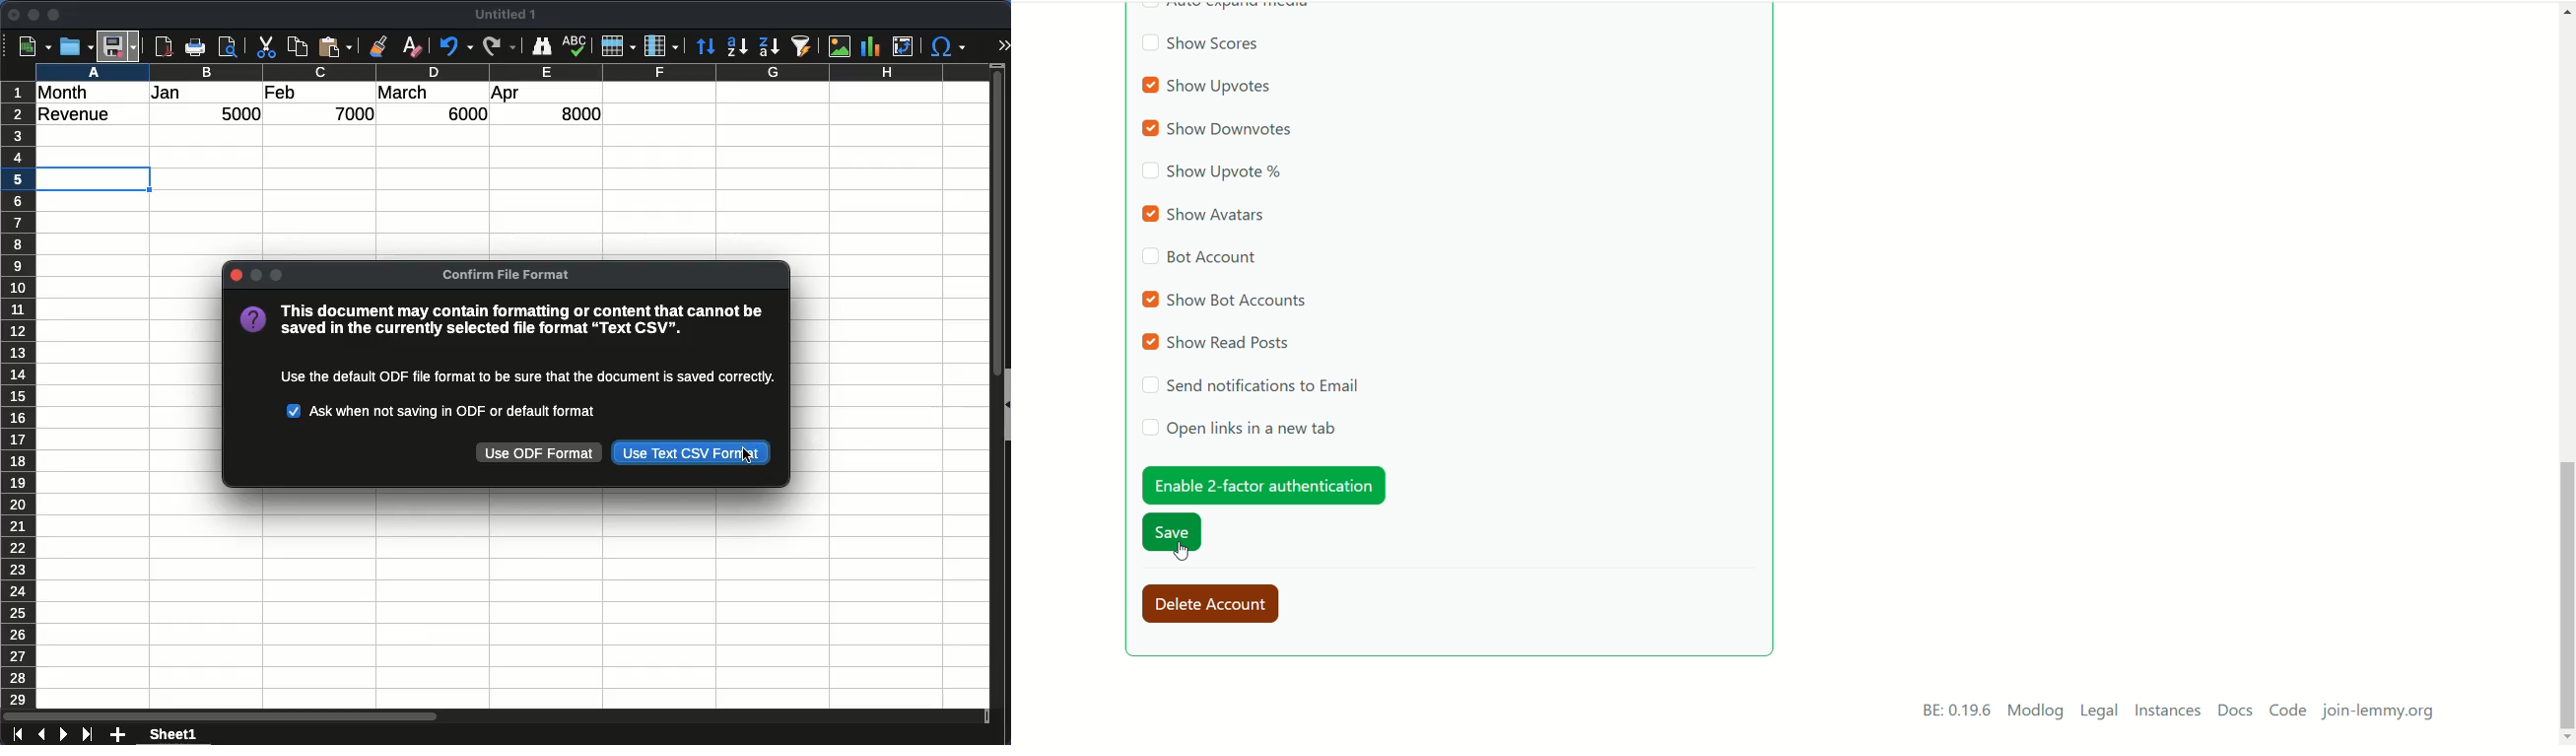 The width and height of the screenshot is (2576, 756). What do you see at coordinates (15, 15) in the screenshot?
I see `close` at bounding box center [15, 15].